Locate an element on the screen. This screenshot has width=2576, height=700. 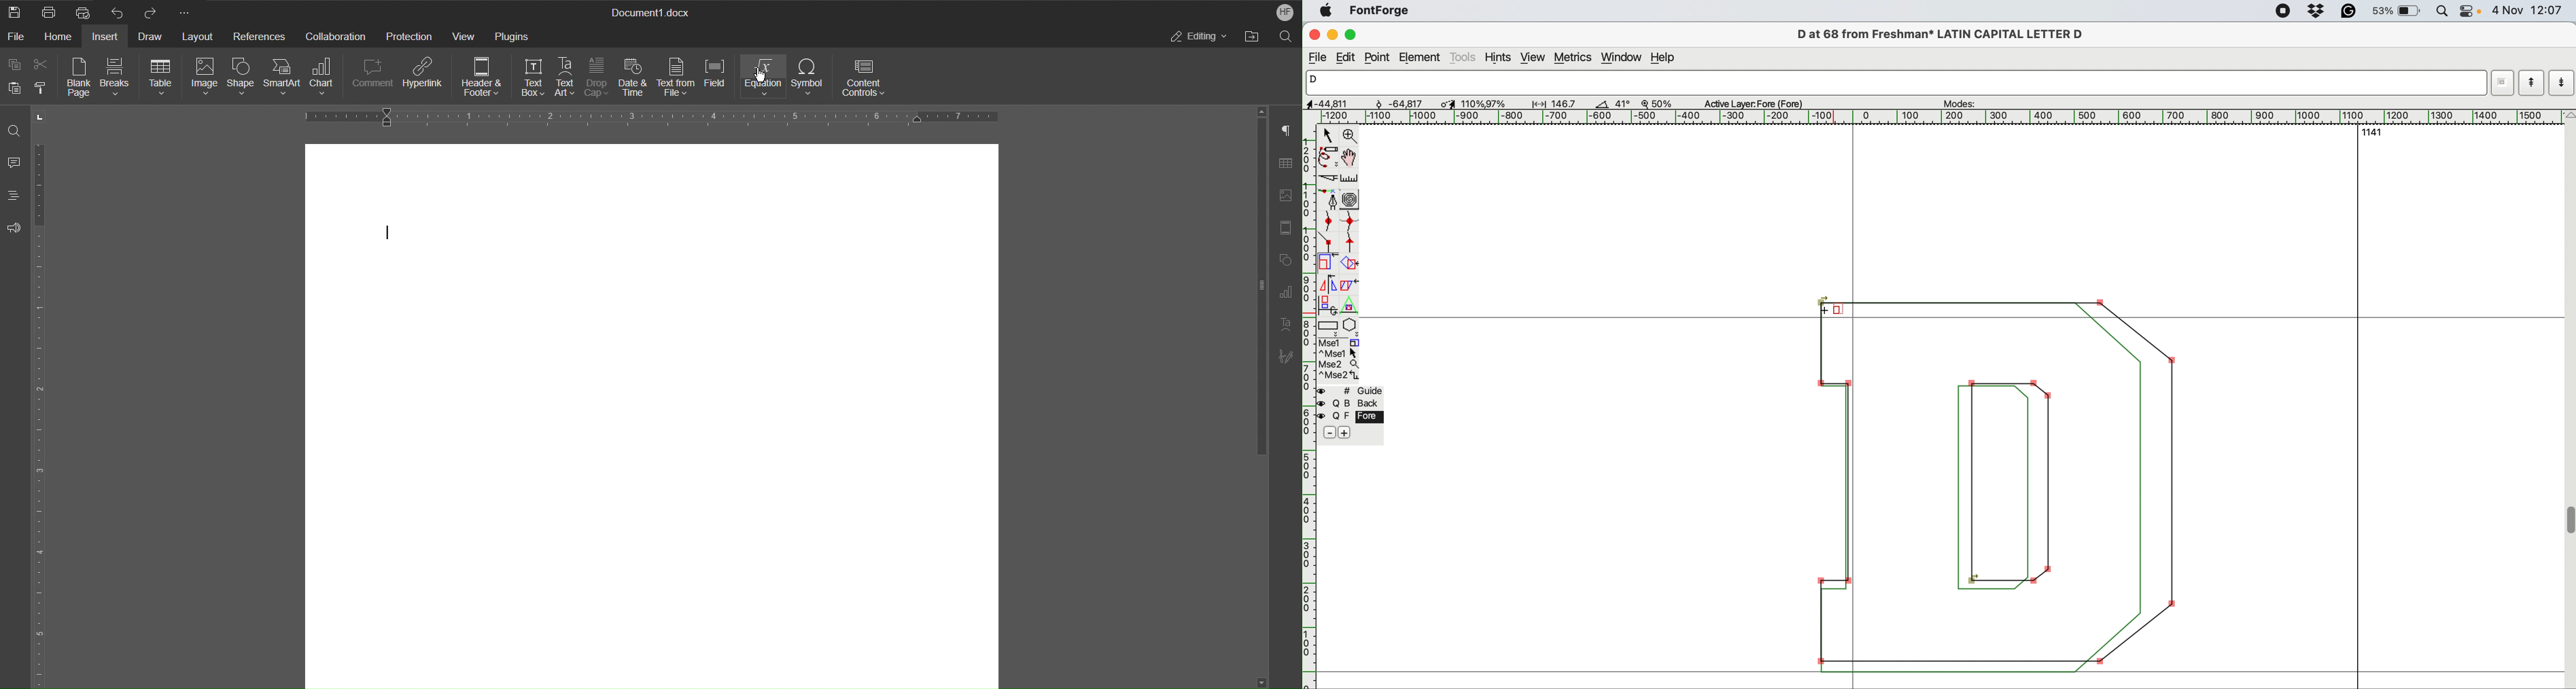
Msel 1 is located at coordinates (1345, 342).